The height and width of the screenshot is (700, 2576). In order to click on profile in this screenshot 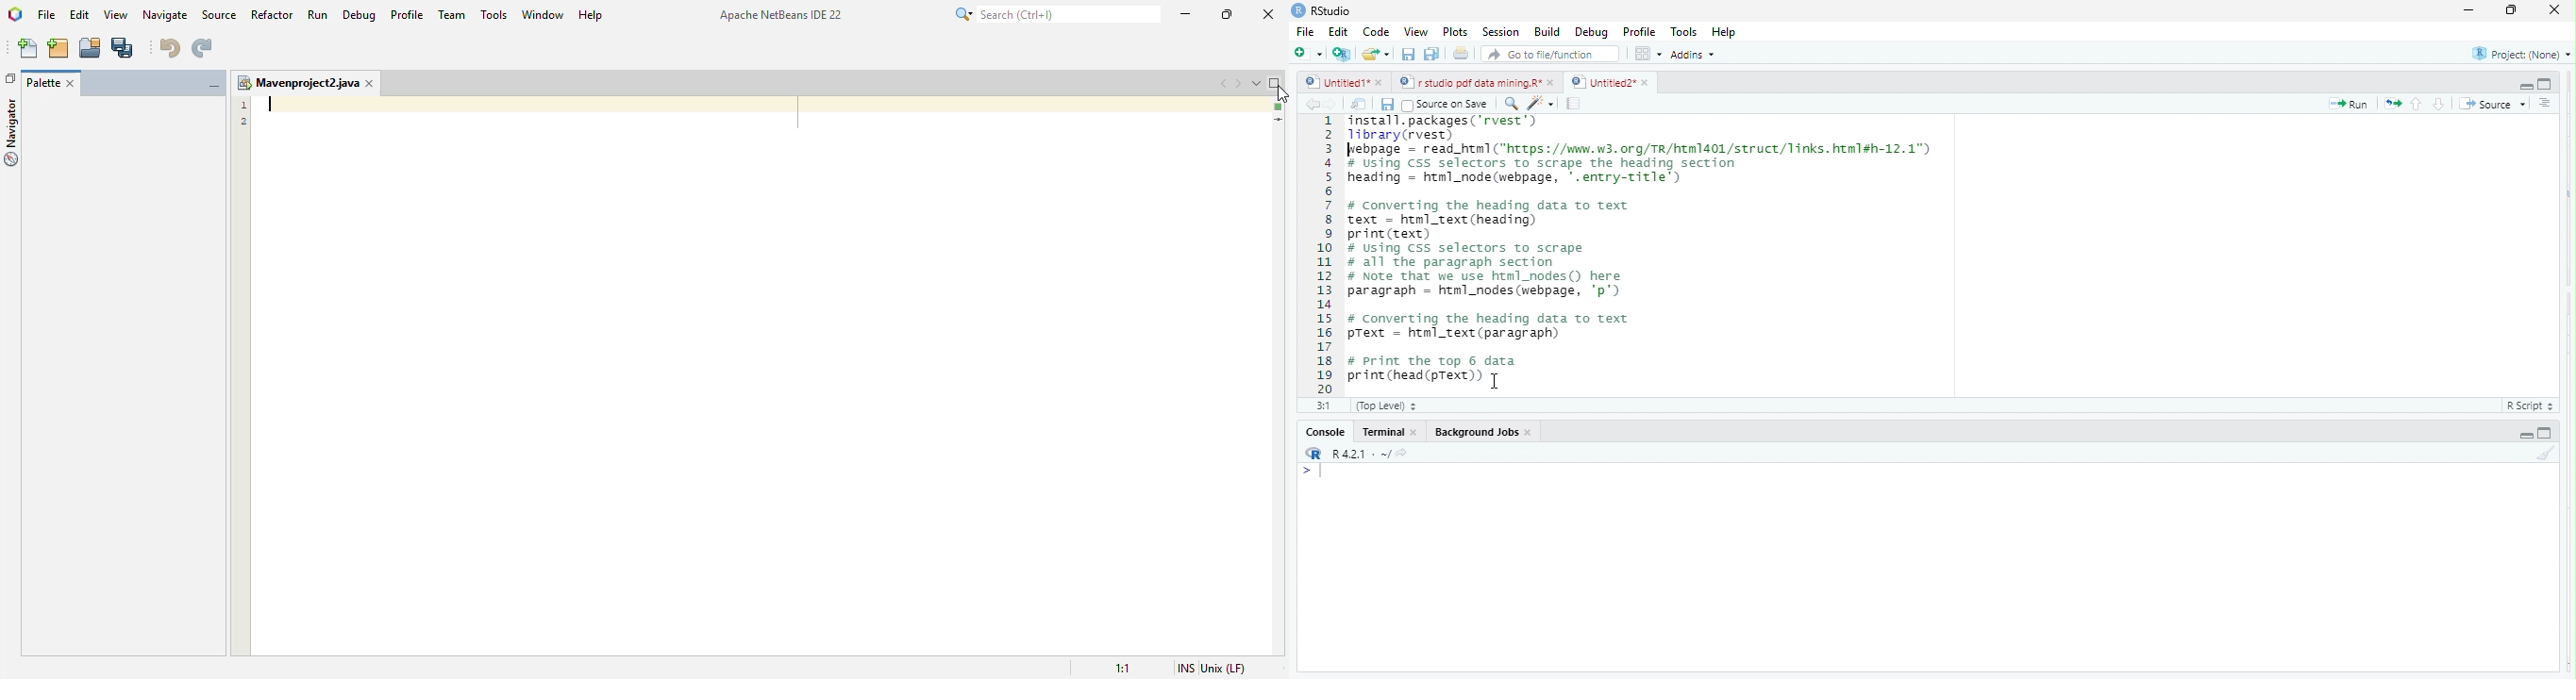, I will do `click(409, 15)`.